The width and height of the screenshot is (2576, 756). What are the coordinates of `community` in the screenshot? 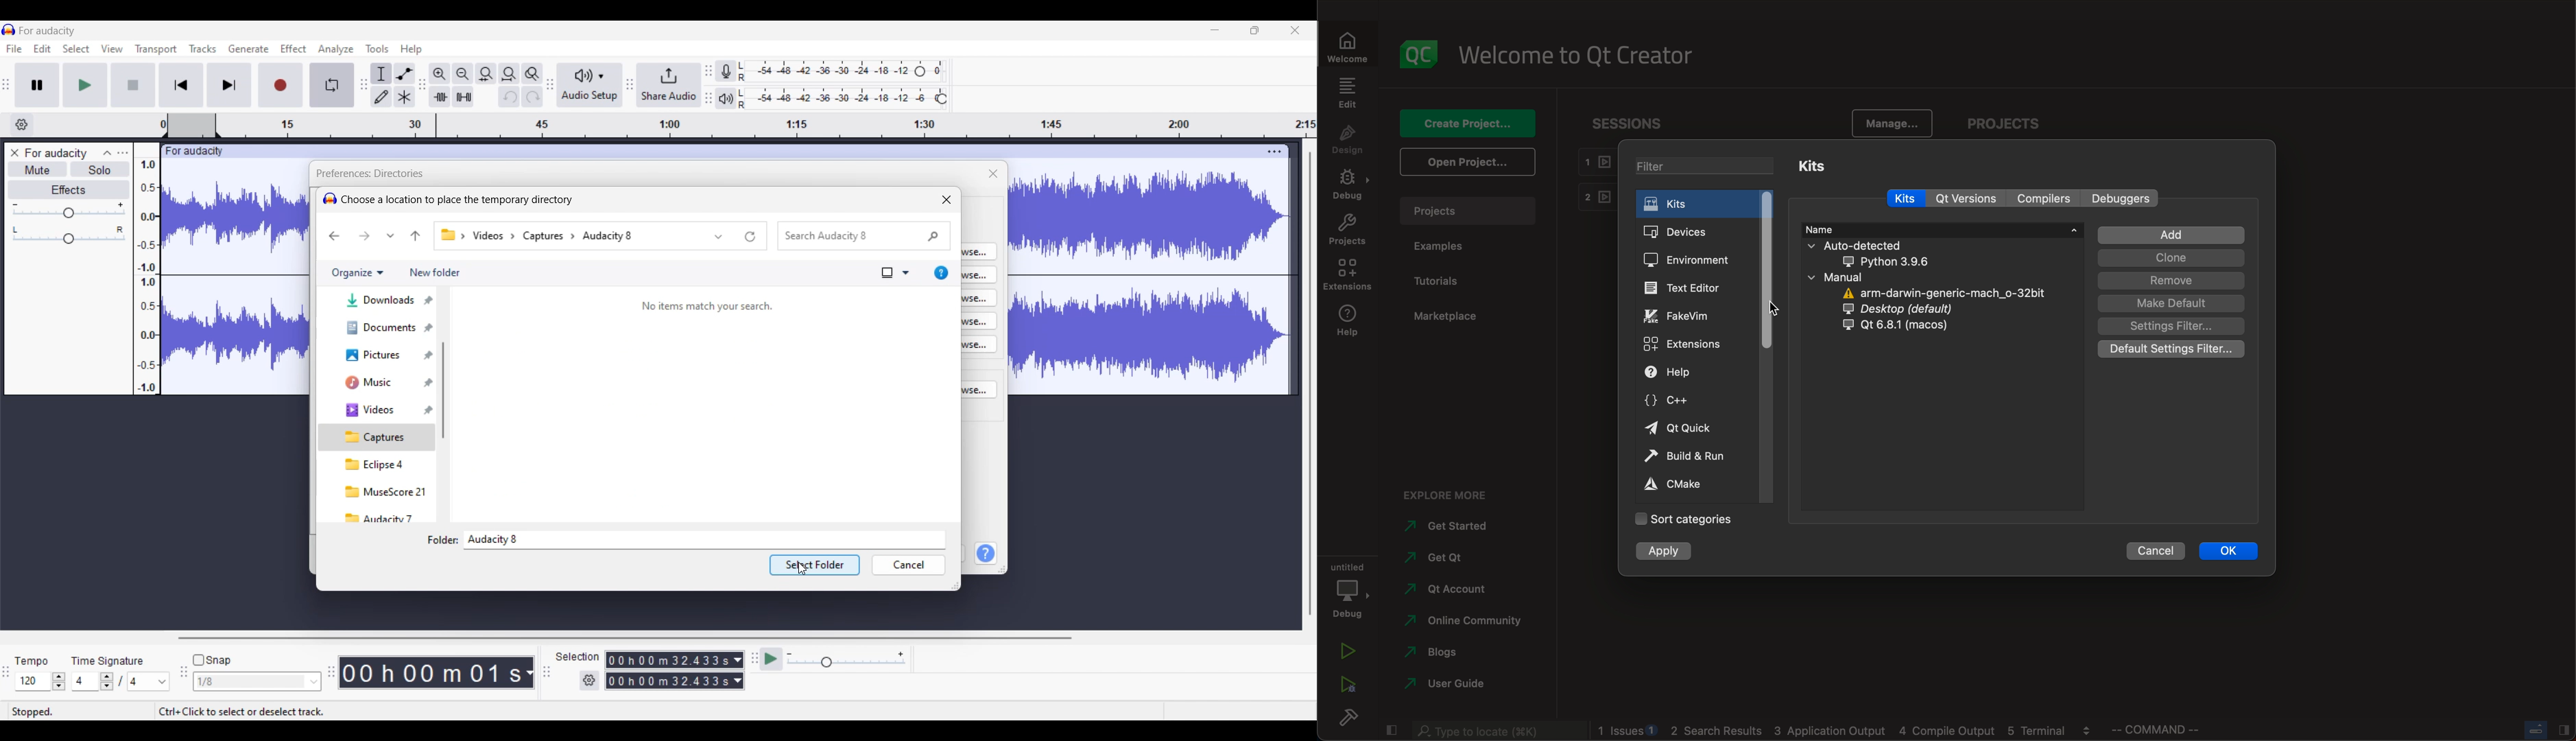 It's located at (1469, 621).